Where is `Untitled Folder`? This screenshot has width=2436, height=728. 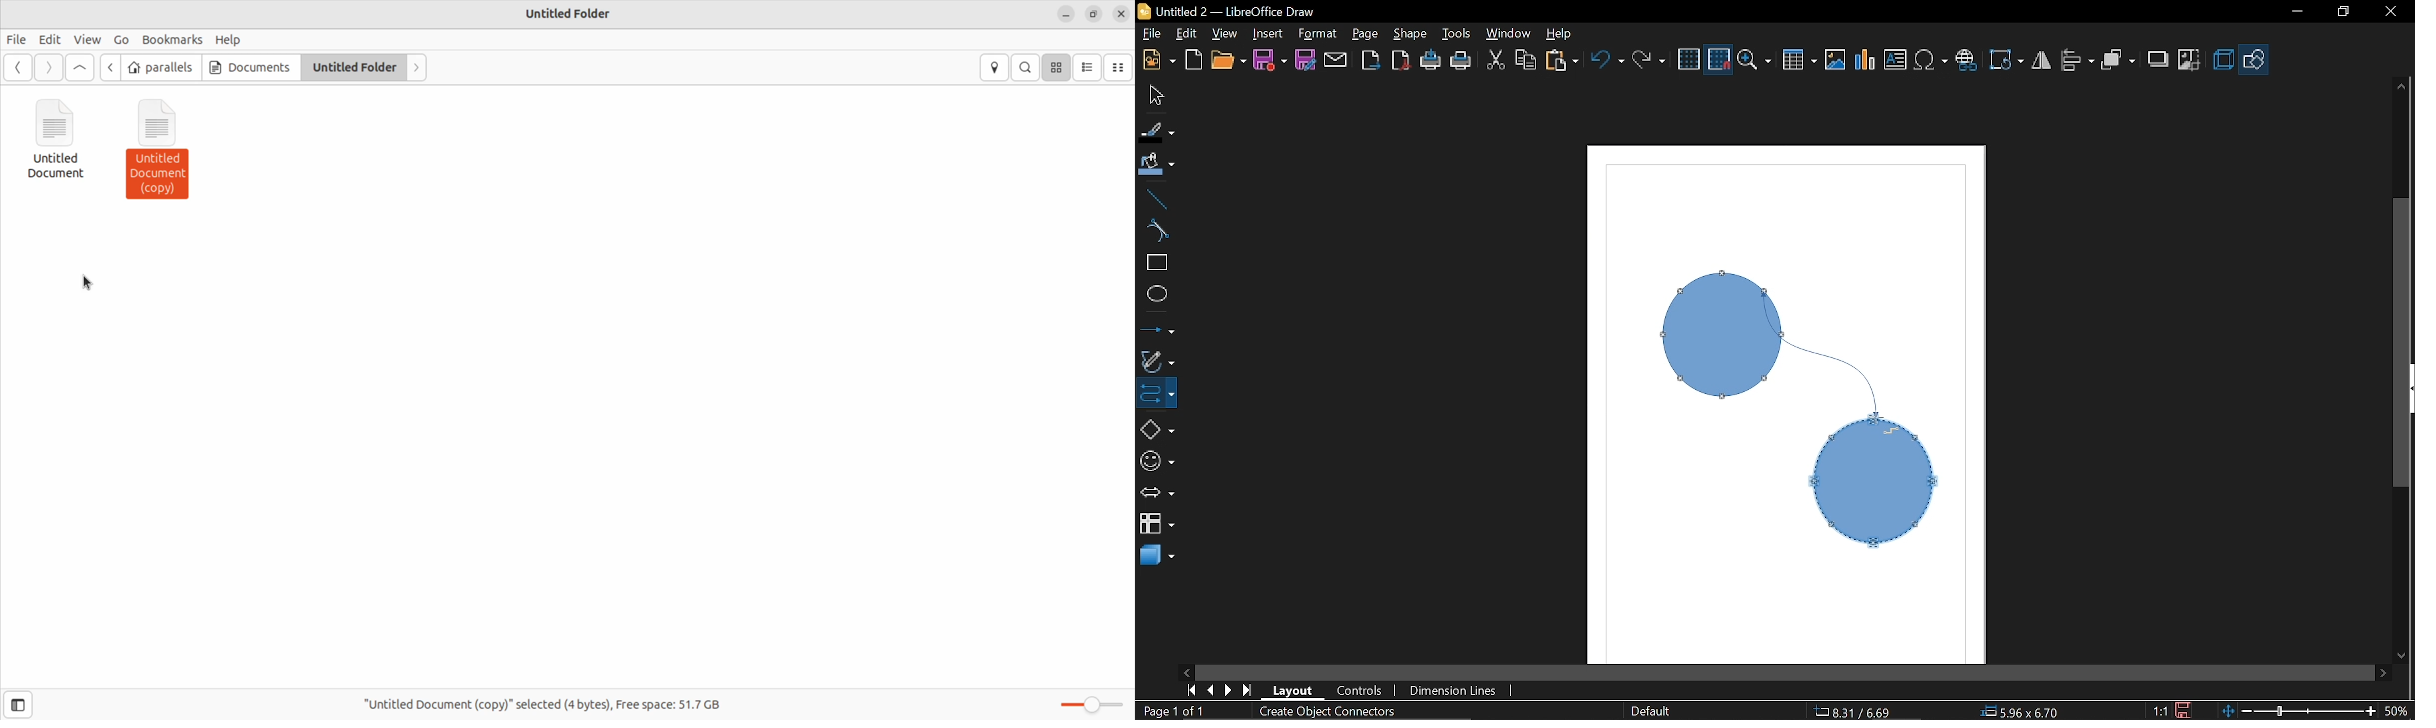 Untitled Folder is located at coordinates (349, 67).